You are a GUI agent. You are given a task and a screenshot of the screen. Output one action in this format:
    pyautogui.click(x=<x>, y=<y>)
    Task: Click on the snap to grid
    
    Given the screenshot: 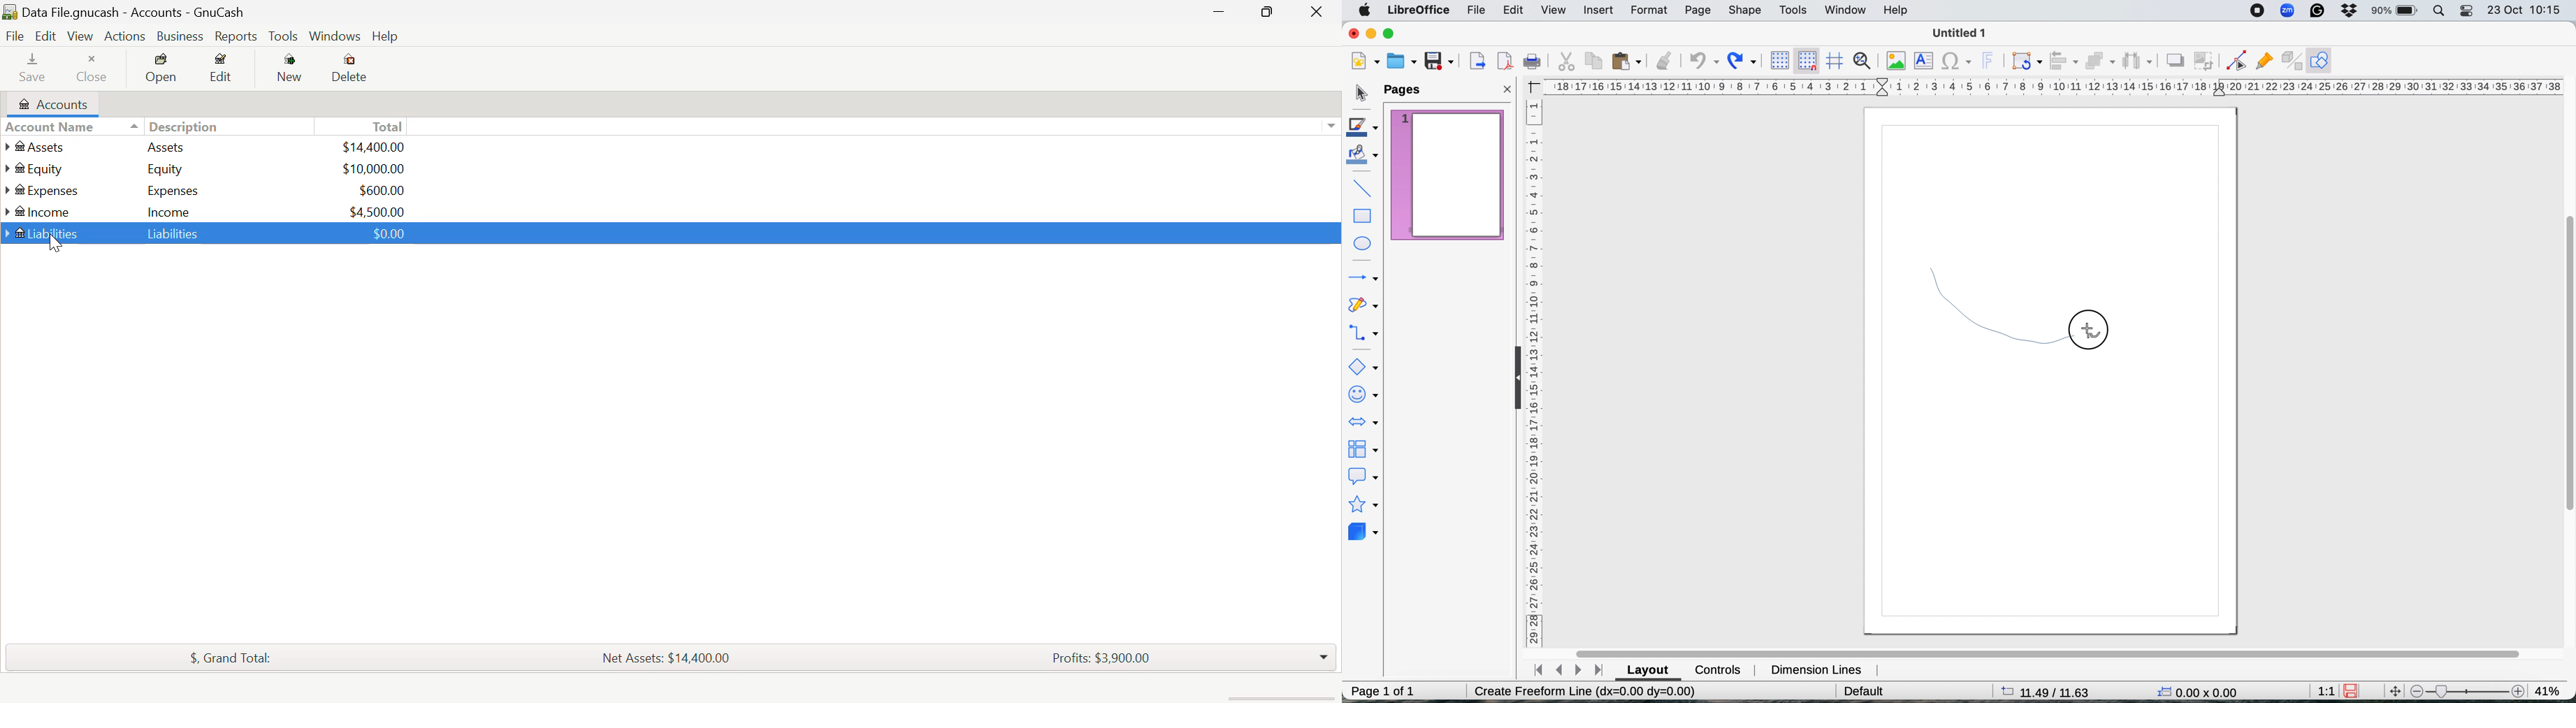 What is the action you would take?
    pyautogui.click(x=1807, y=61)
    